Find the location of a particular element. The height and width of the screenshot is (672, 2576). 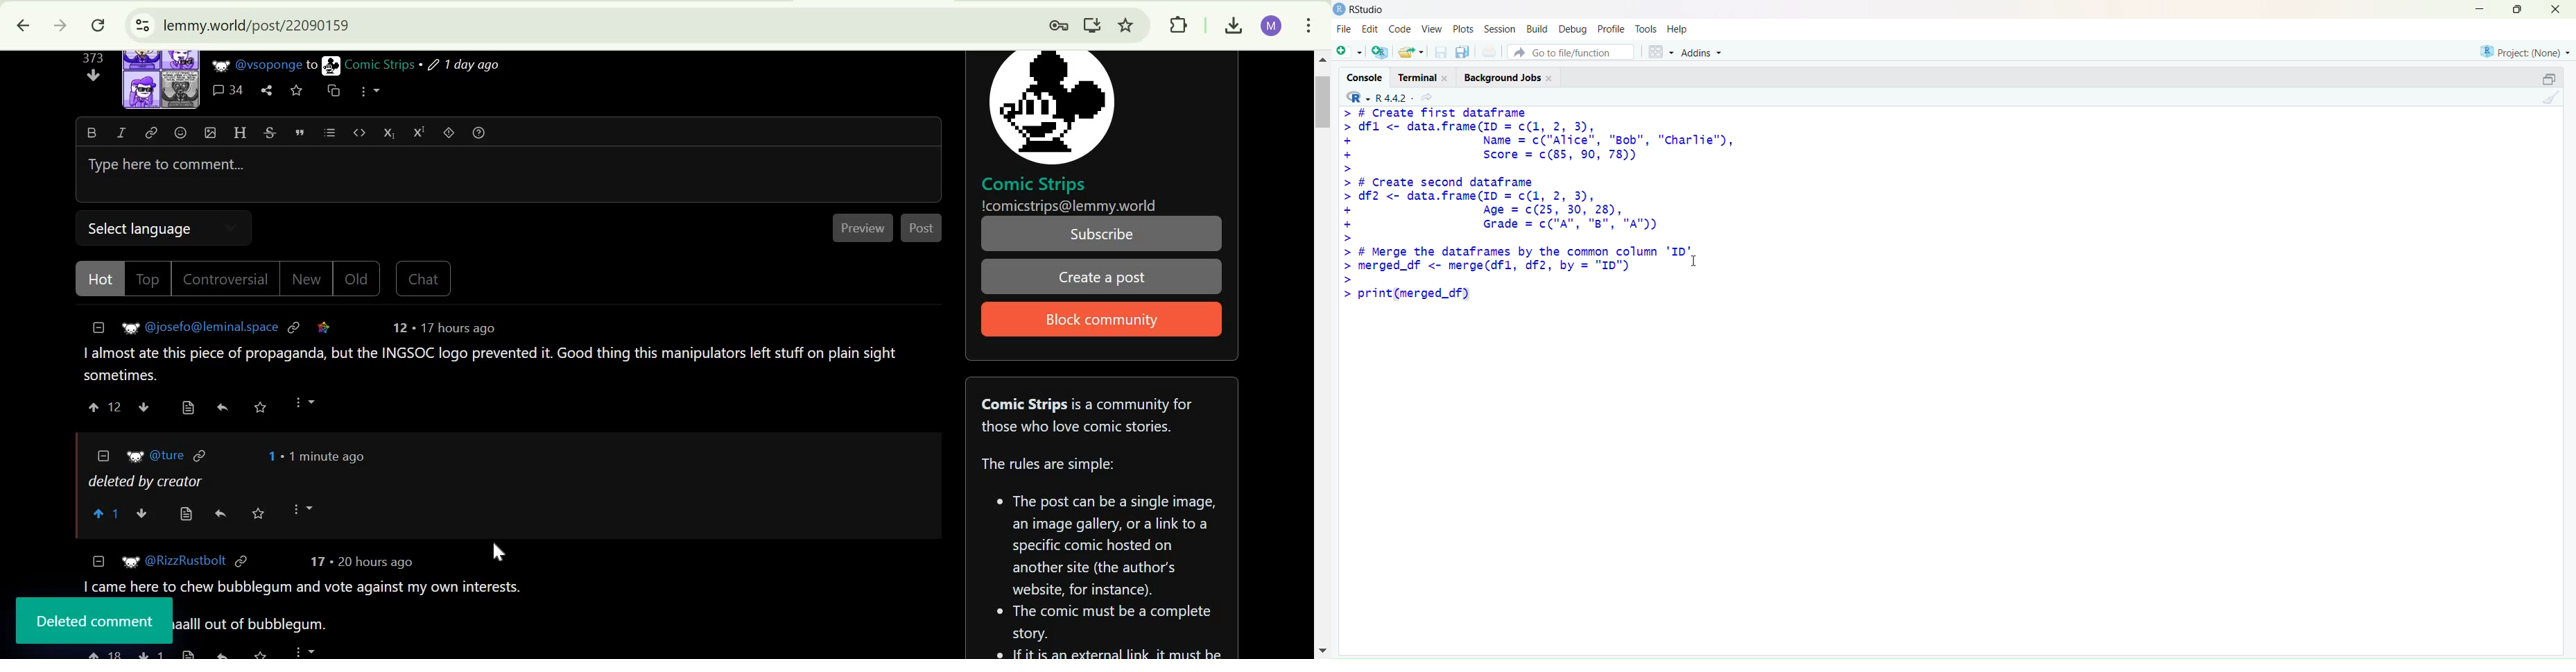

code is located at coordinates (360, 131).